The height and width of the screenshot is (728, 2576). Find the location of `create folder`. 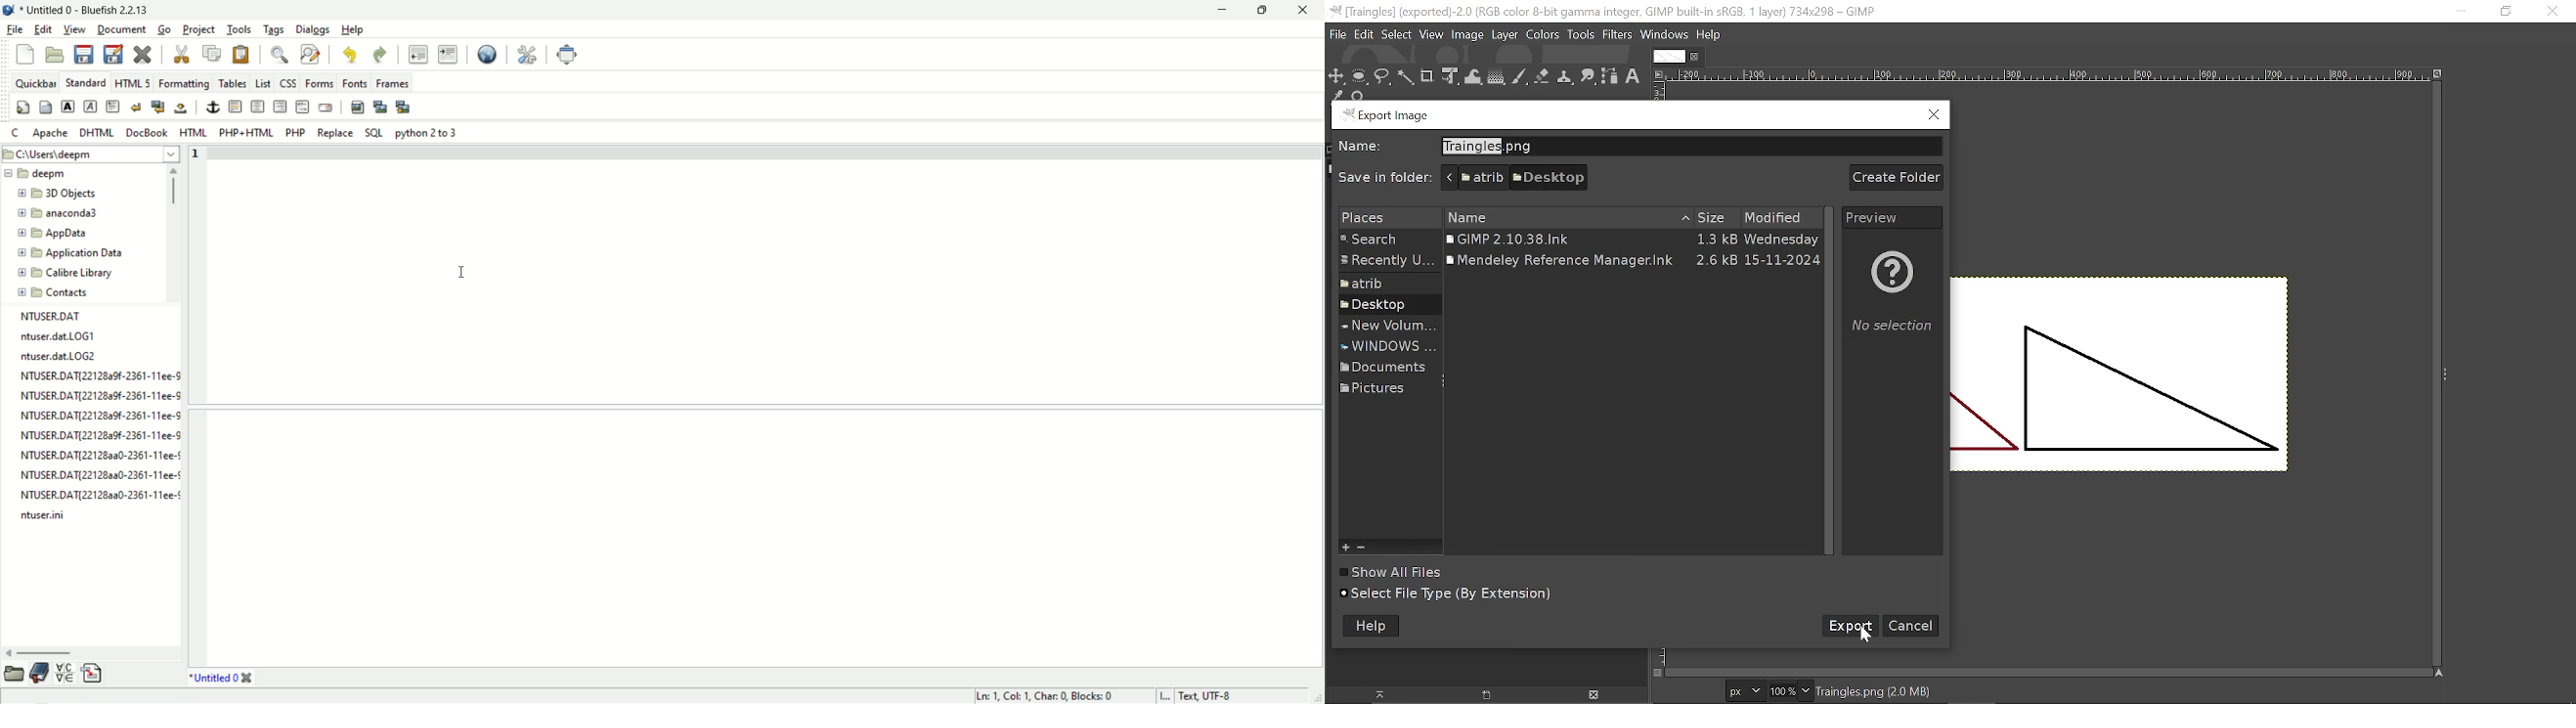

create folder is located at coordinates (1899, 176).